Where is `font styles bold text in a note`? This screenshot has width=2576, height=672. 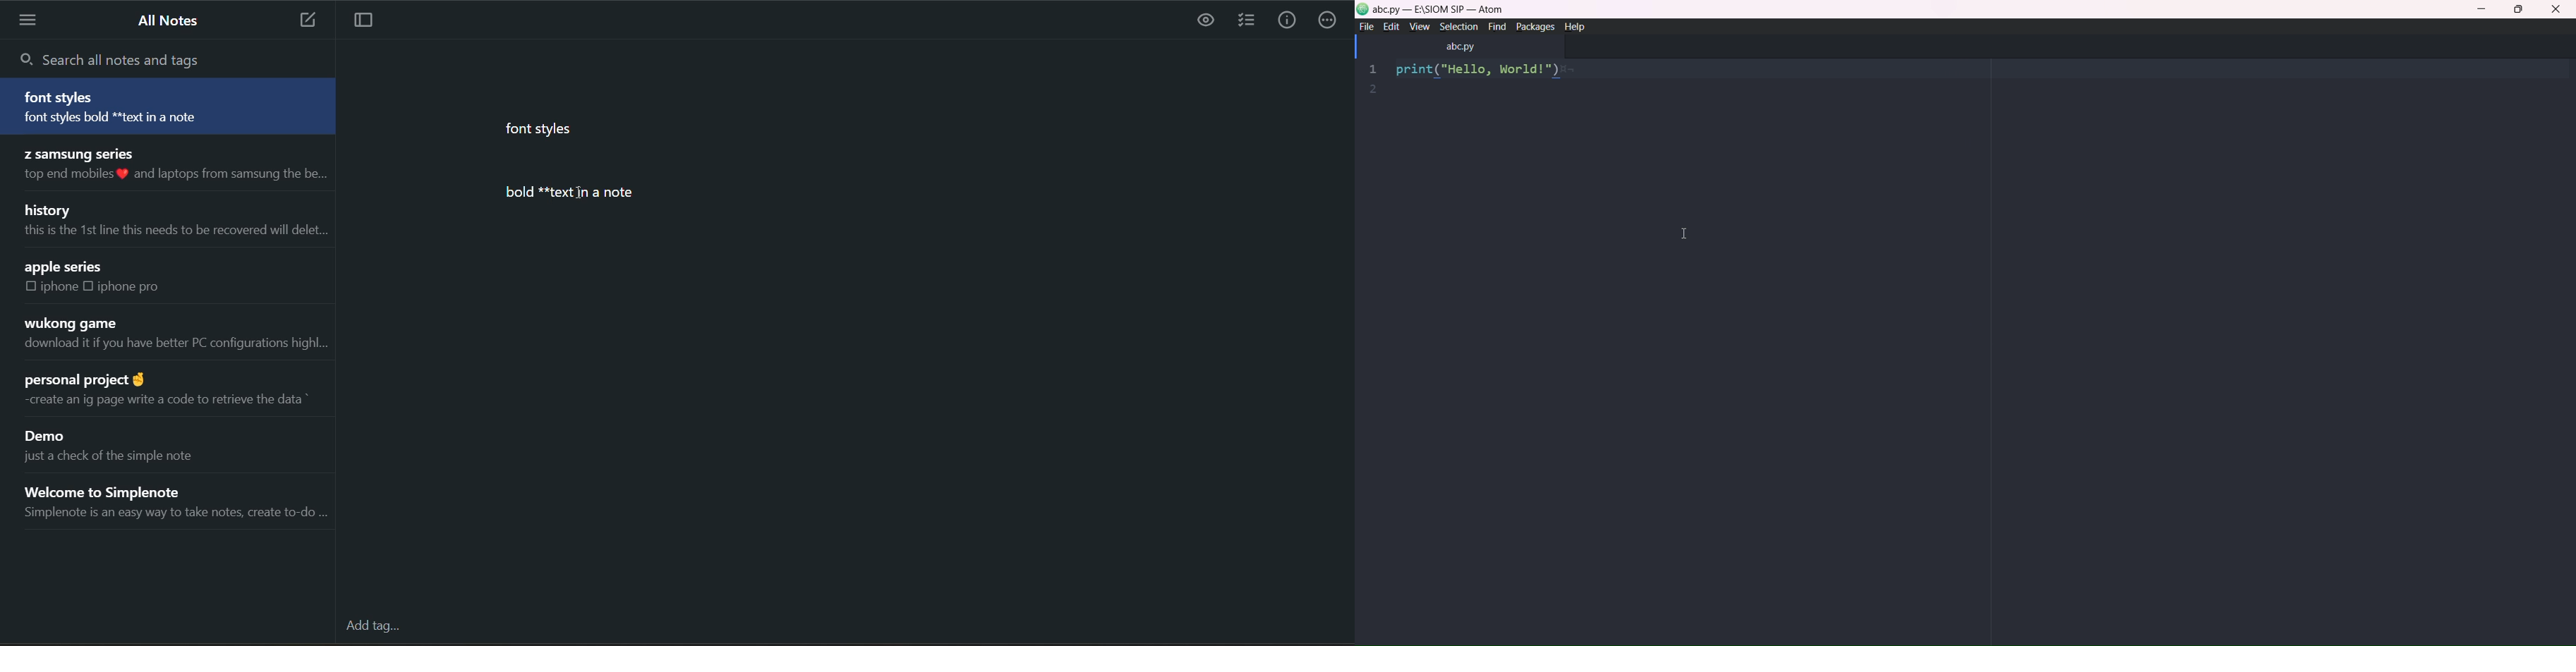
font styles bold text in a note is located at coordinates (133, 119).